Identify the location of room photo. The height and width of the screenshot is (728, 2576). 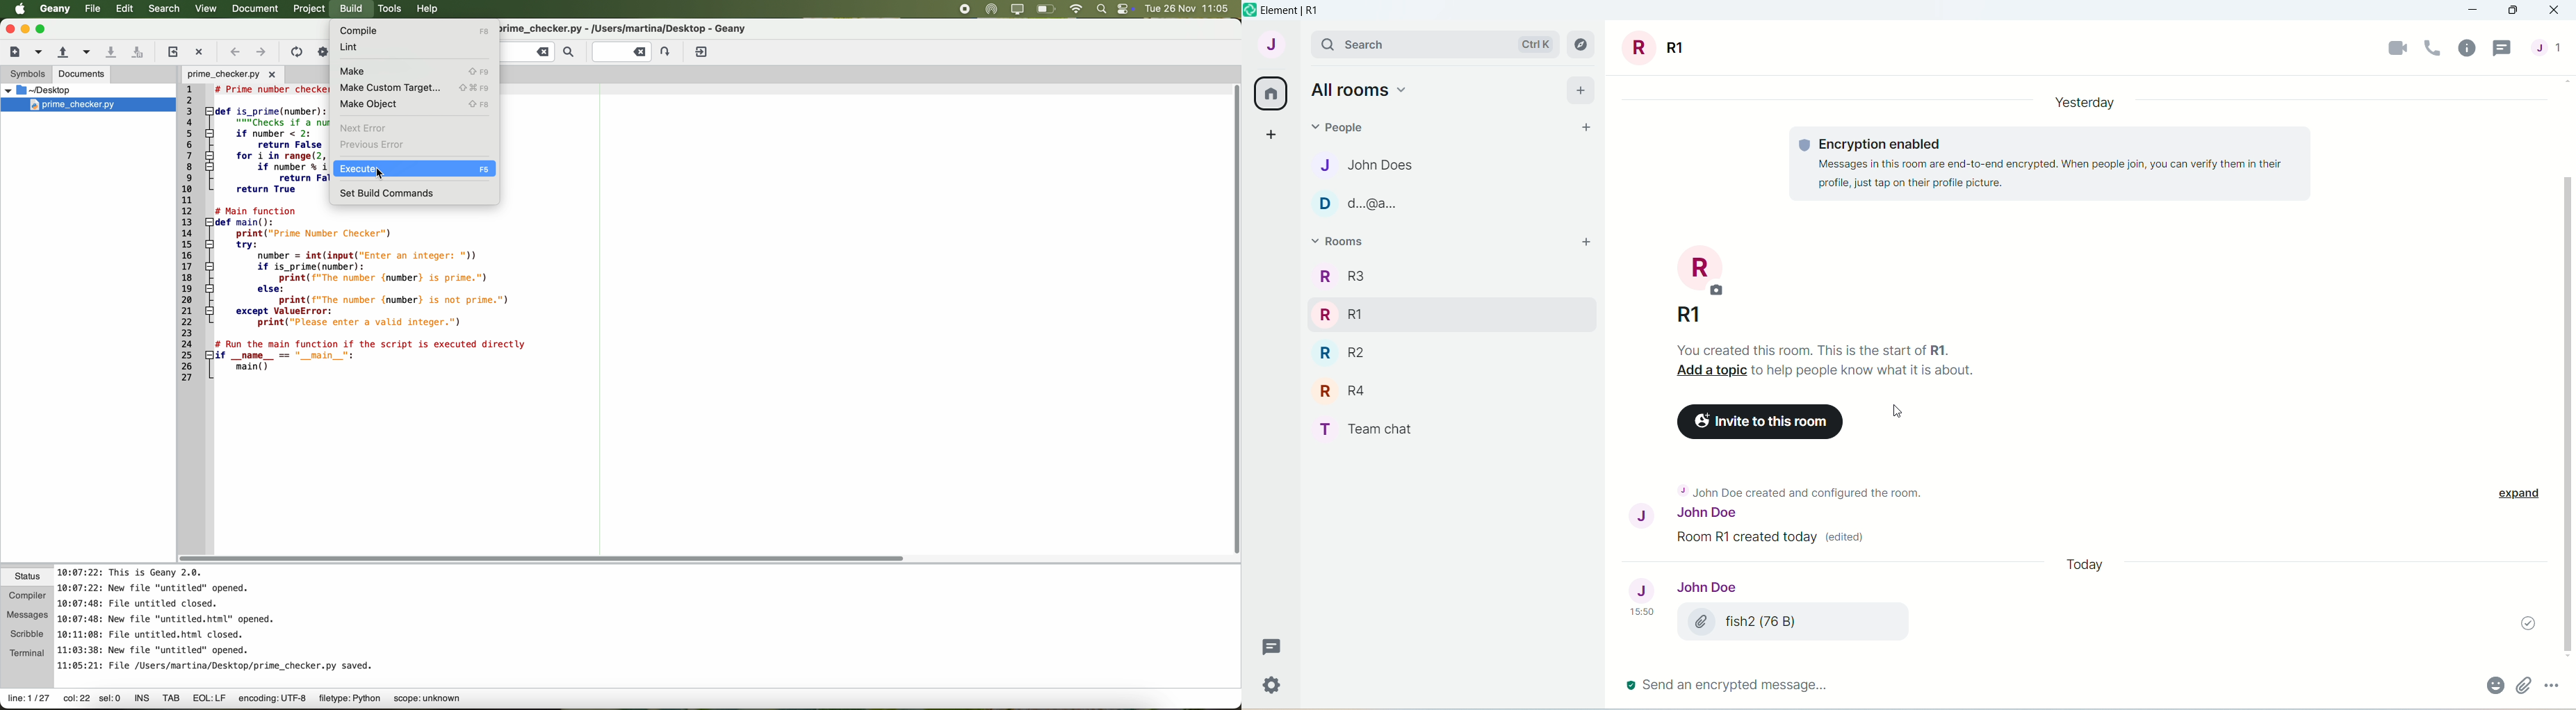
(1704, 270).